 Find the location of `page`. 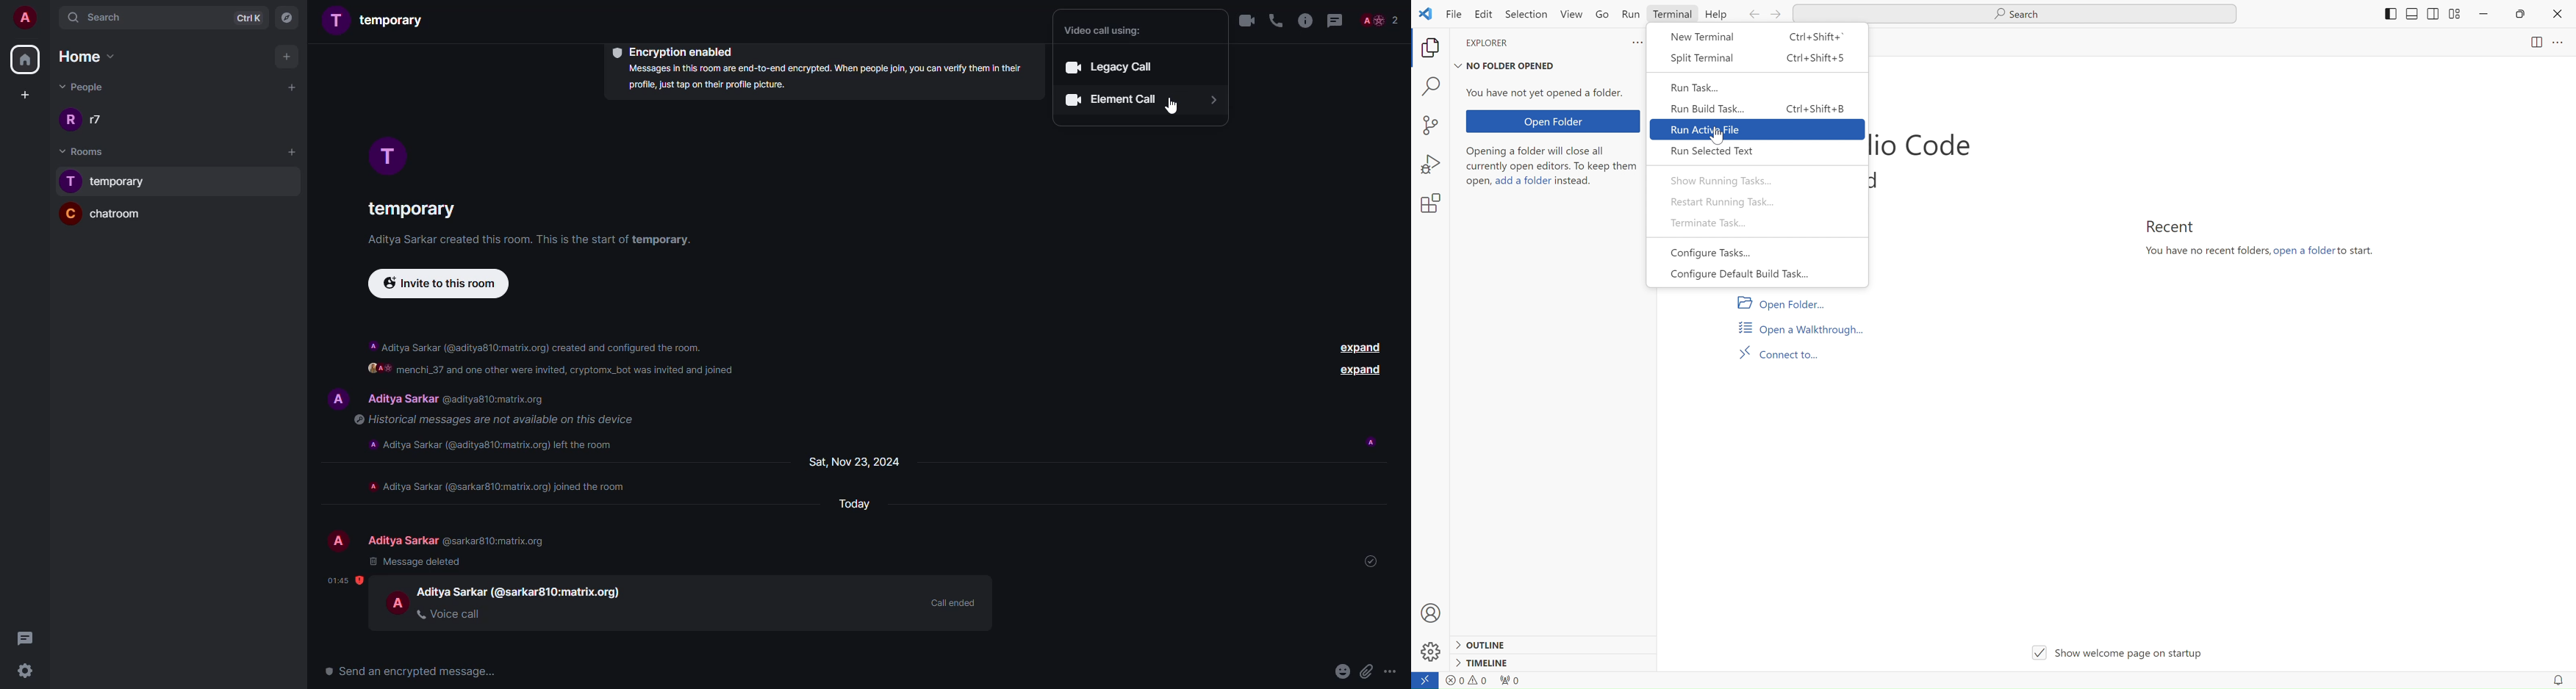

page is located at coordinates (2528, 46).